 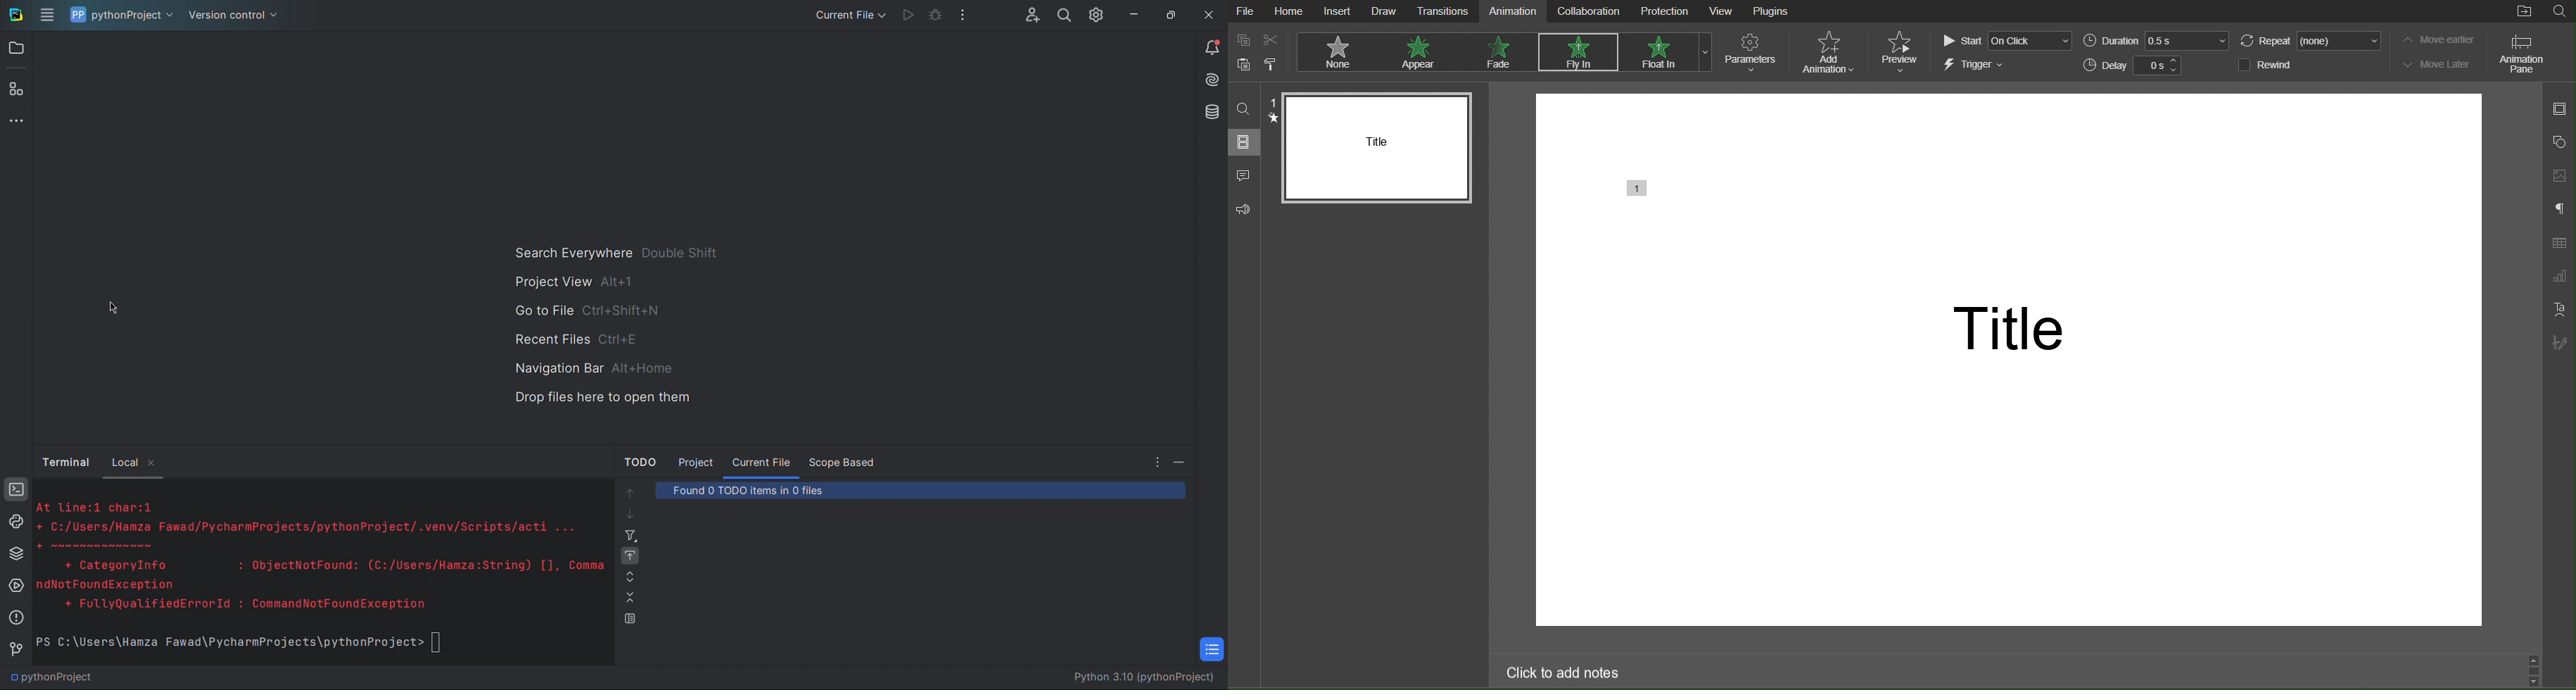 I want to click on Settings, so click(x=1097, y=14).